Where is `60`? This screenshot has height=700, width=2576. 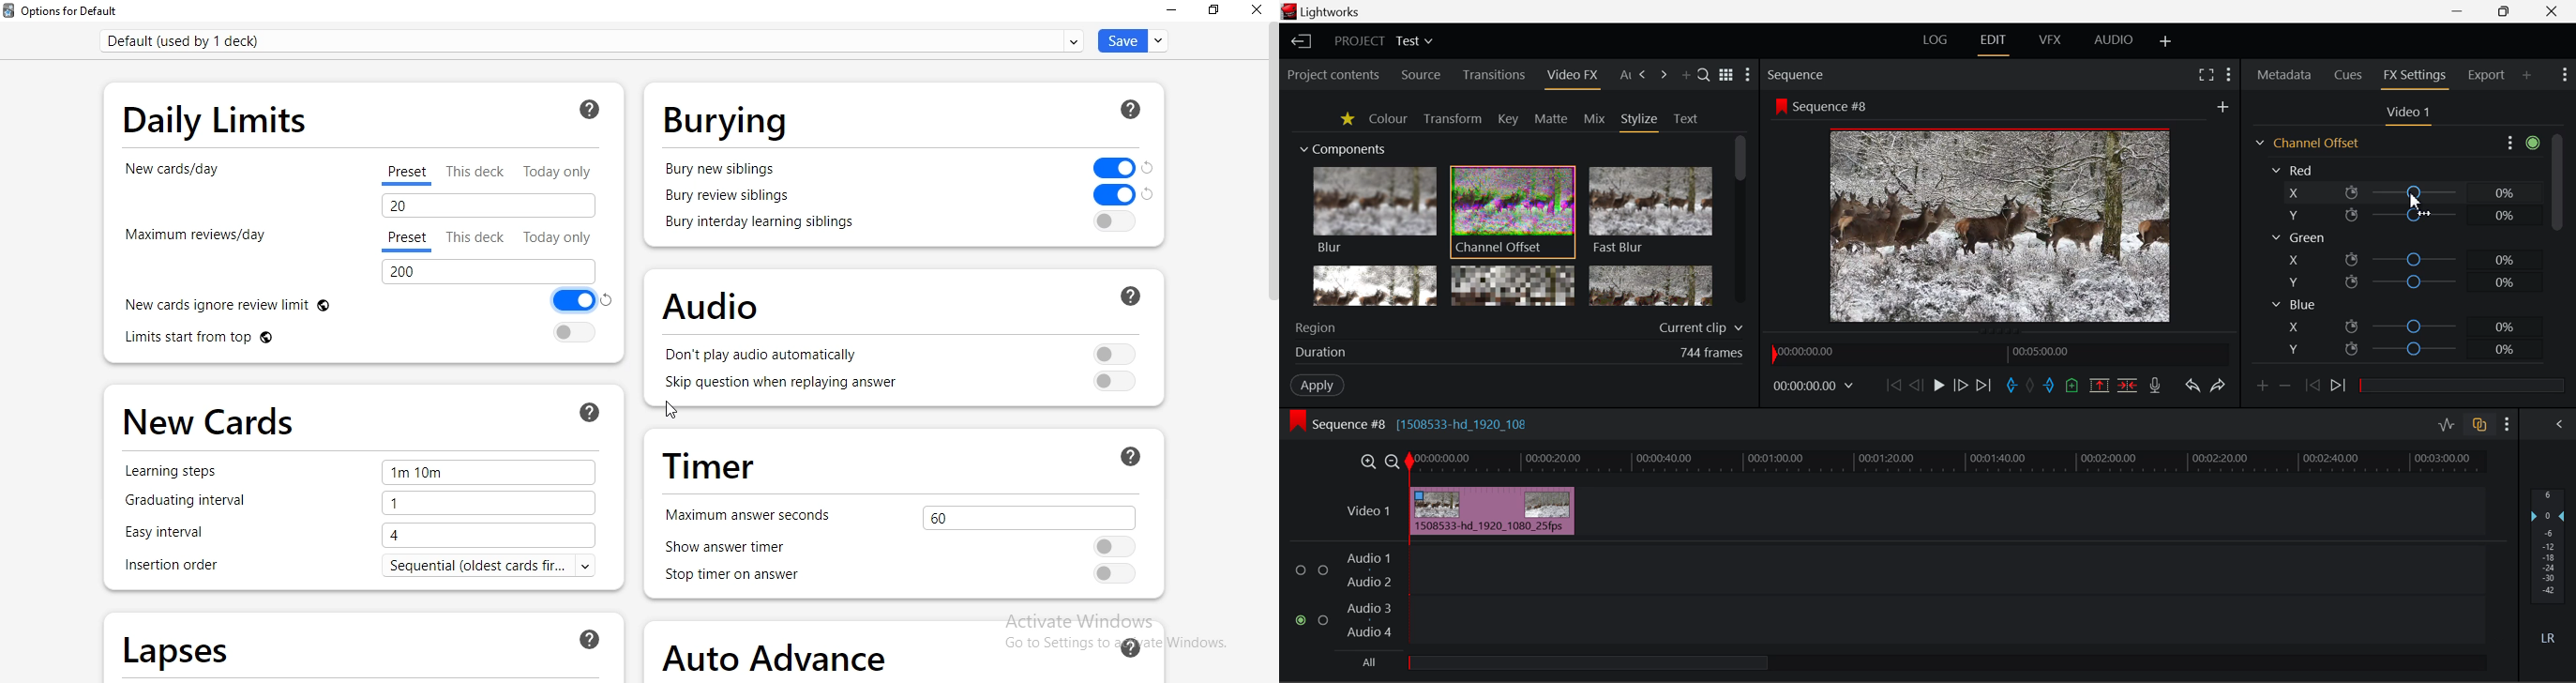
60 is located at coordinates (1026, 513).